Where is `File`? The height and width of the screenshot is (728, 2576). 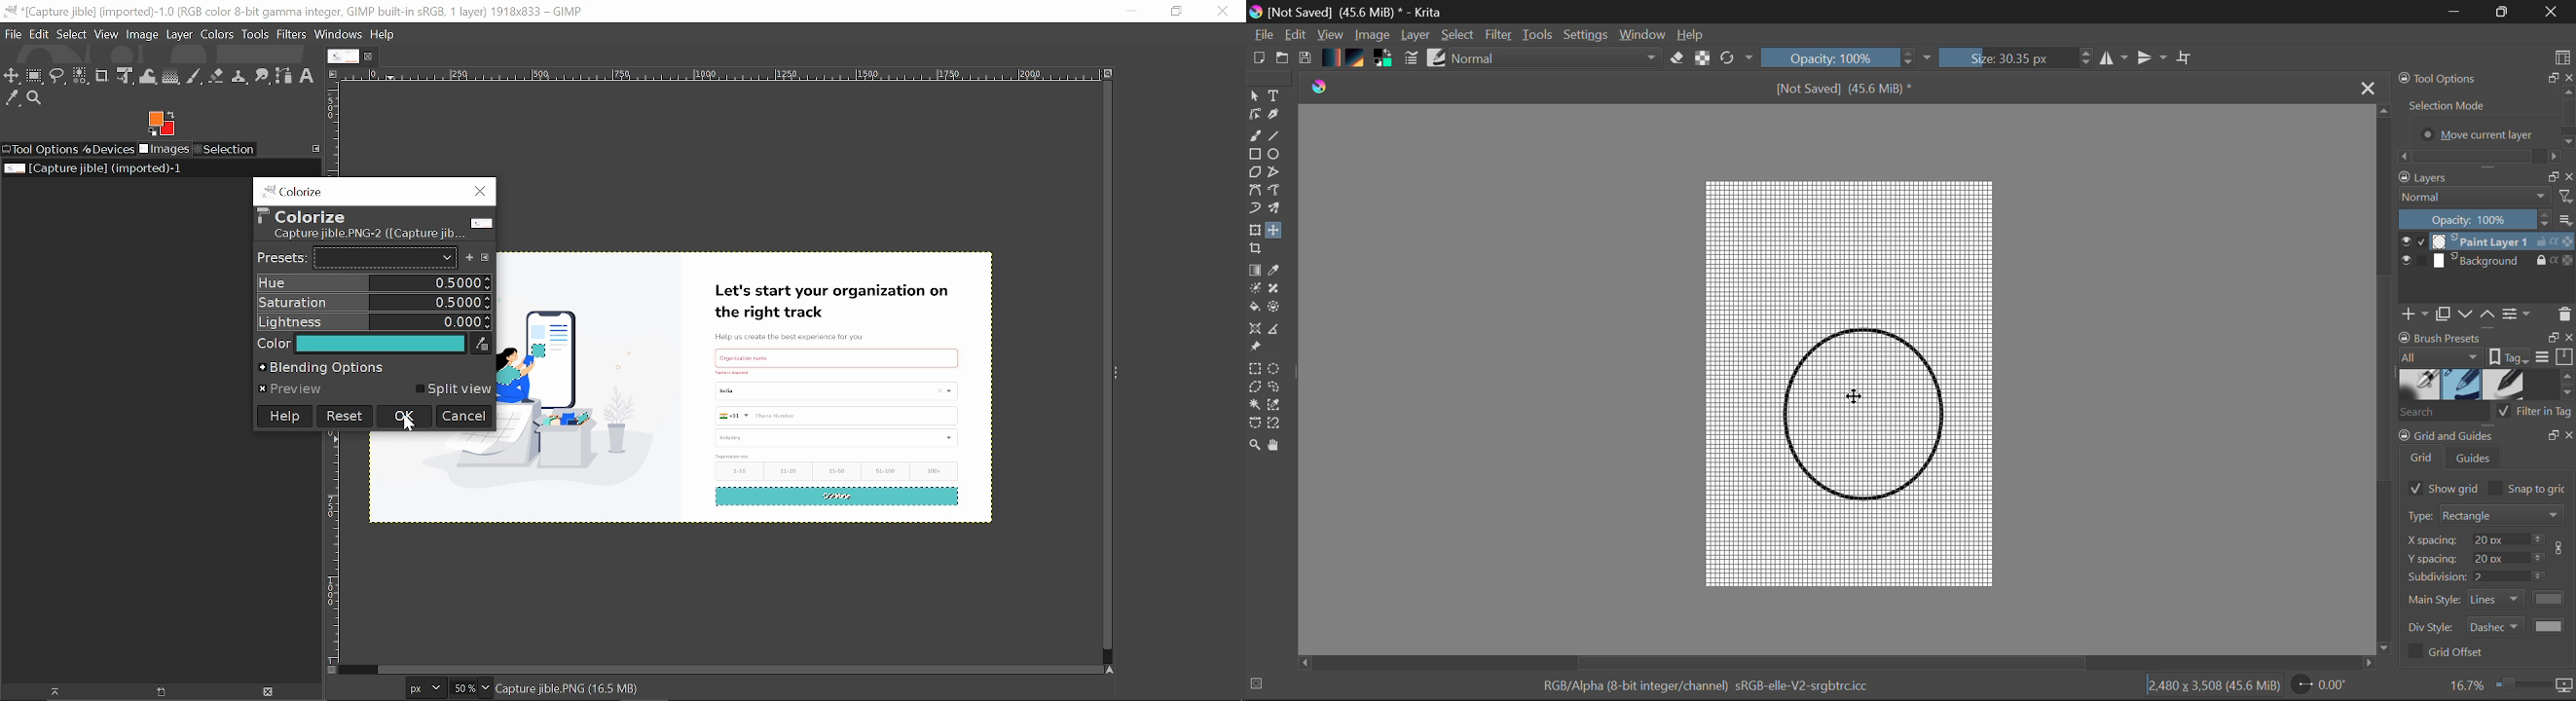 File is located at coordinates (13, 33).